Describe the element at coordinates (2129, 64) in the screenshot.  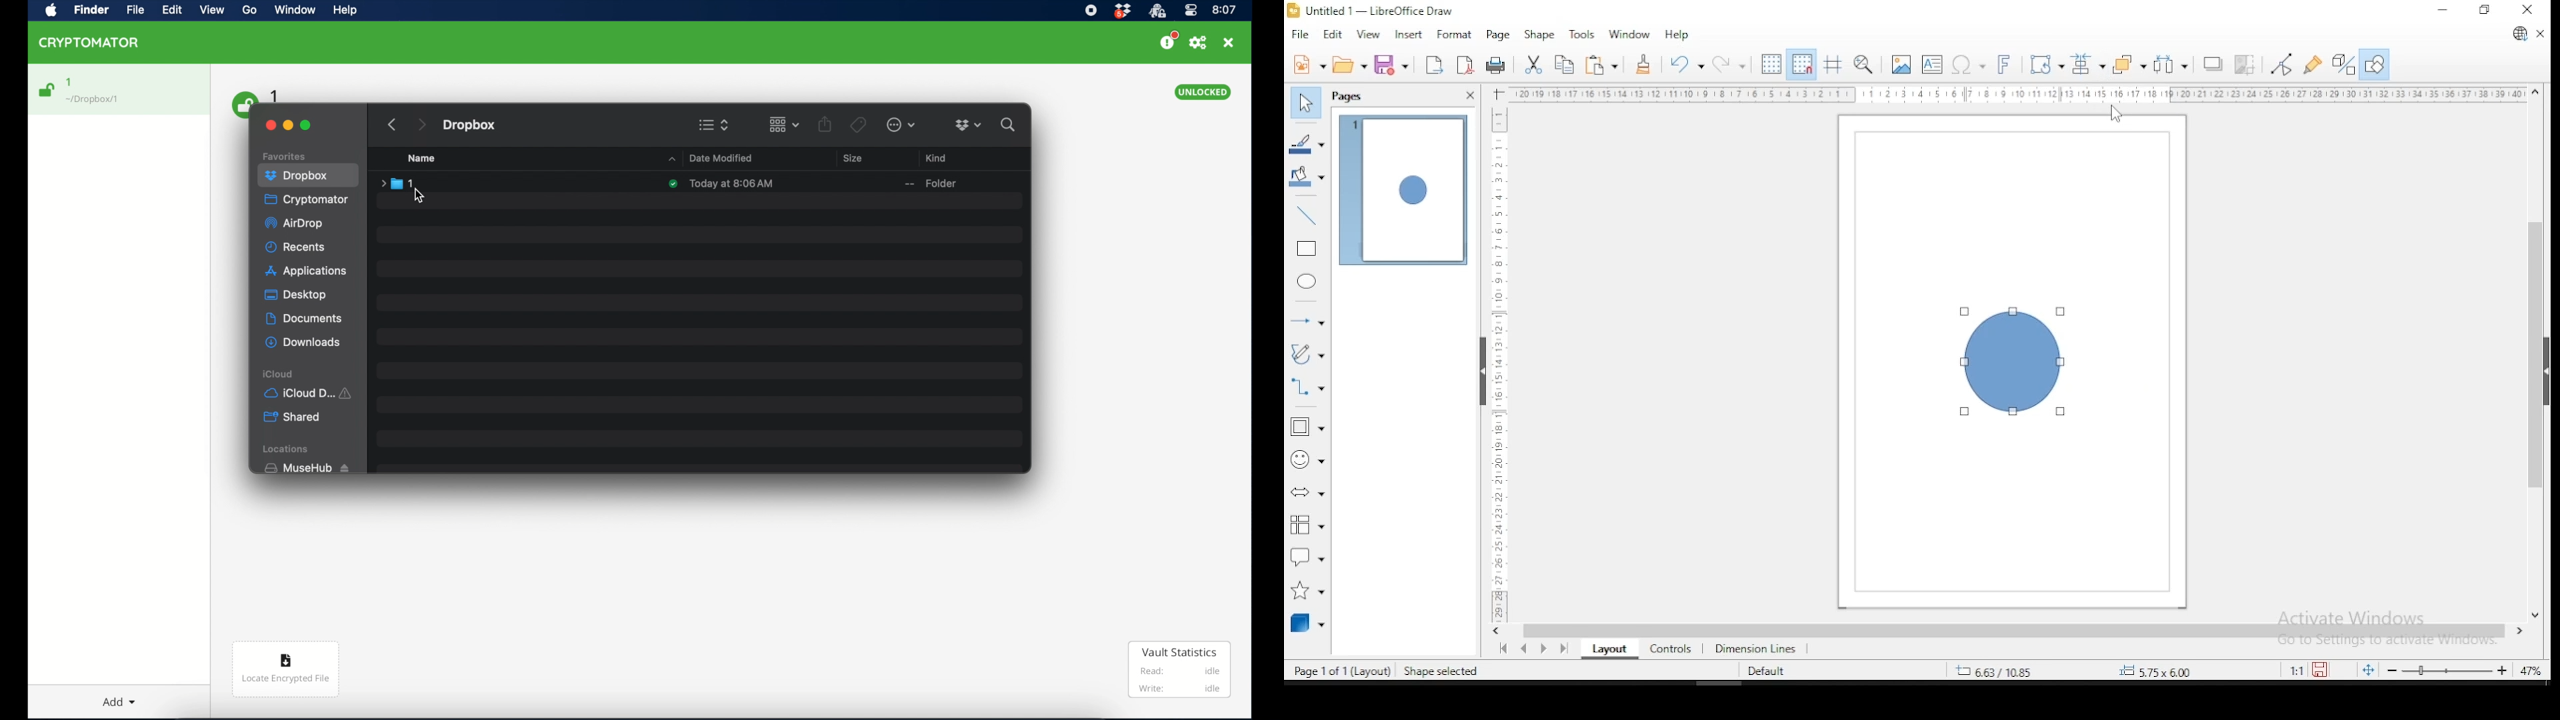
I see `arrange` at that location.